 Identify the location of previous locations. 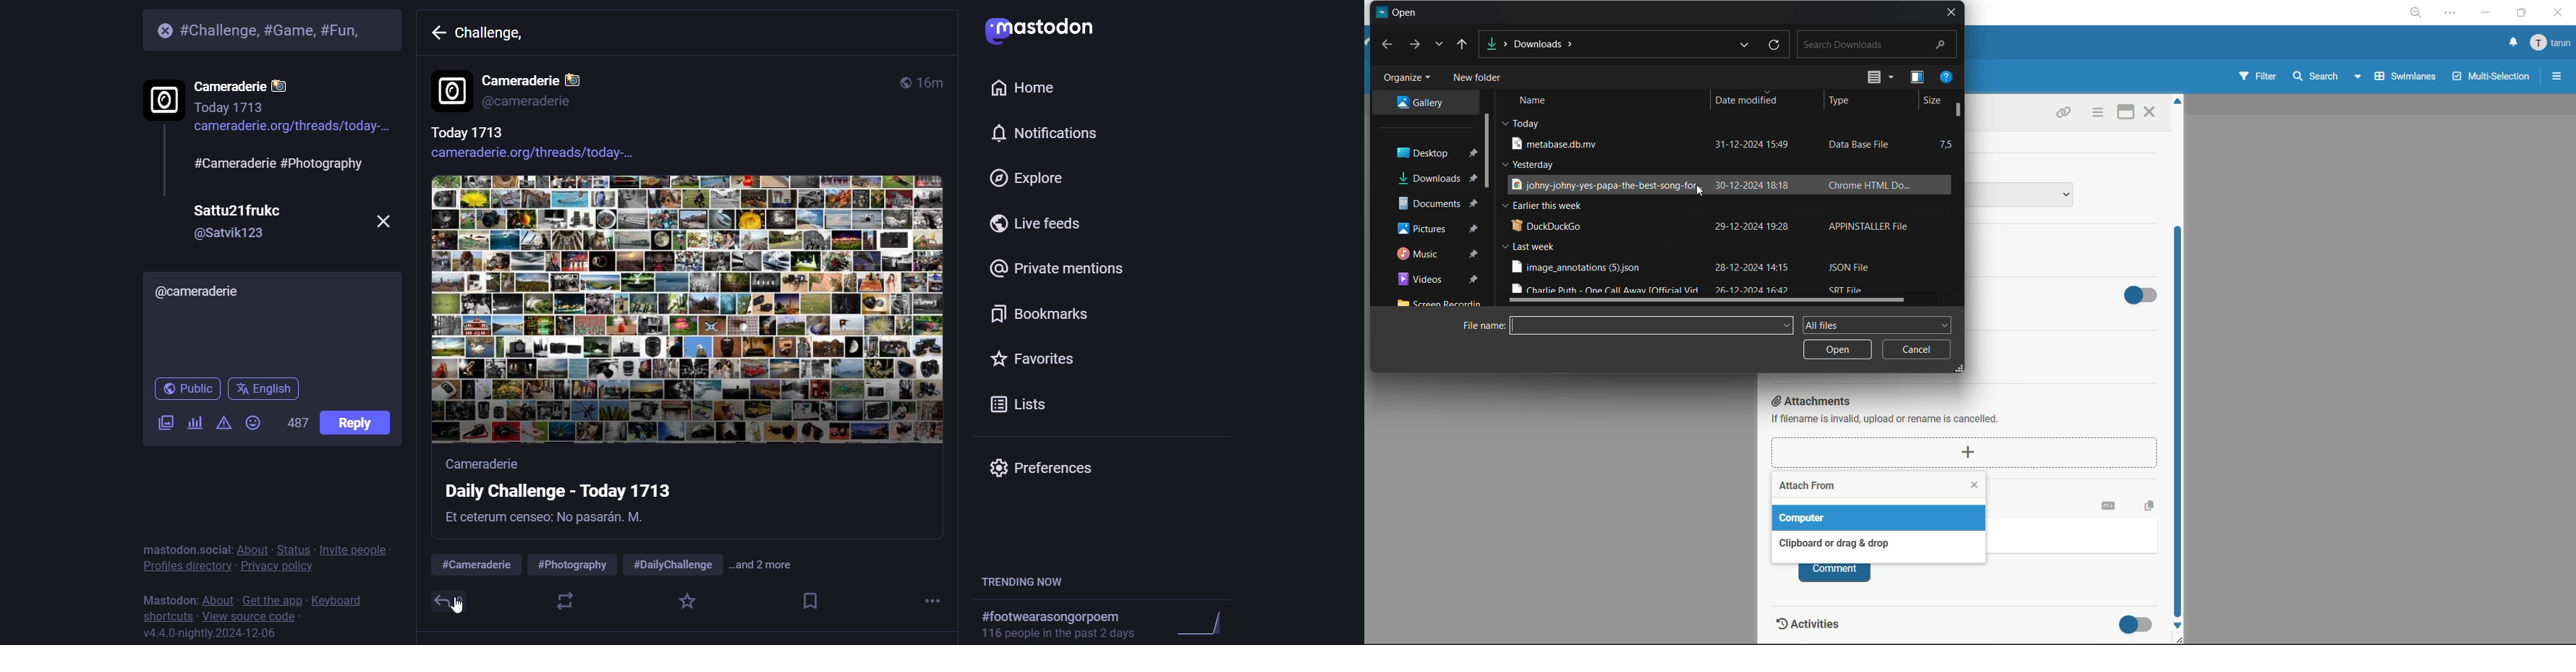
(1745, 44).